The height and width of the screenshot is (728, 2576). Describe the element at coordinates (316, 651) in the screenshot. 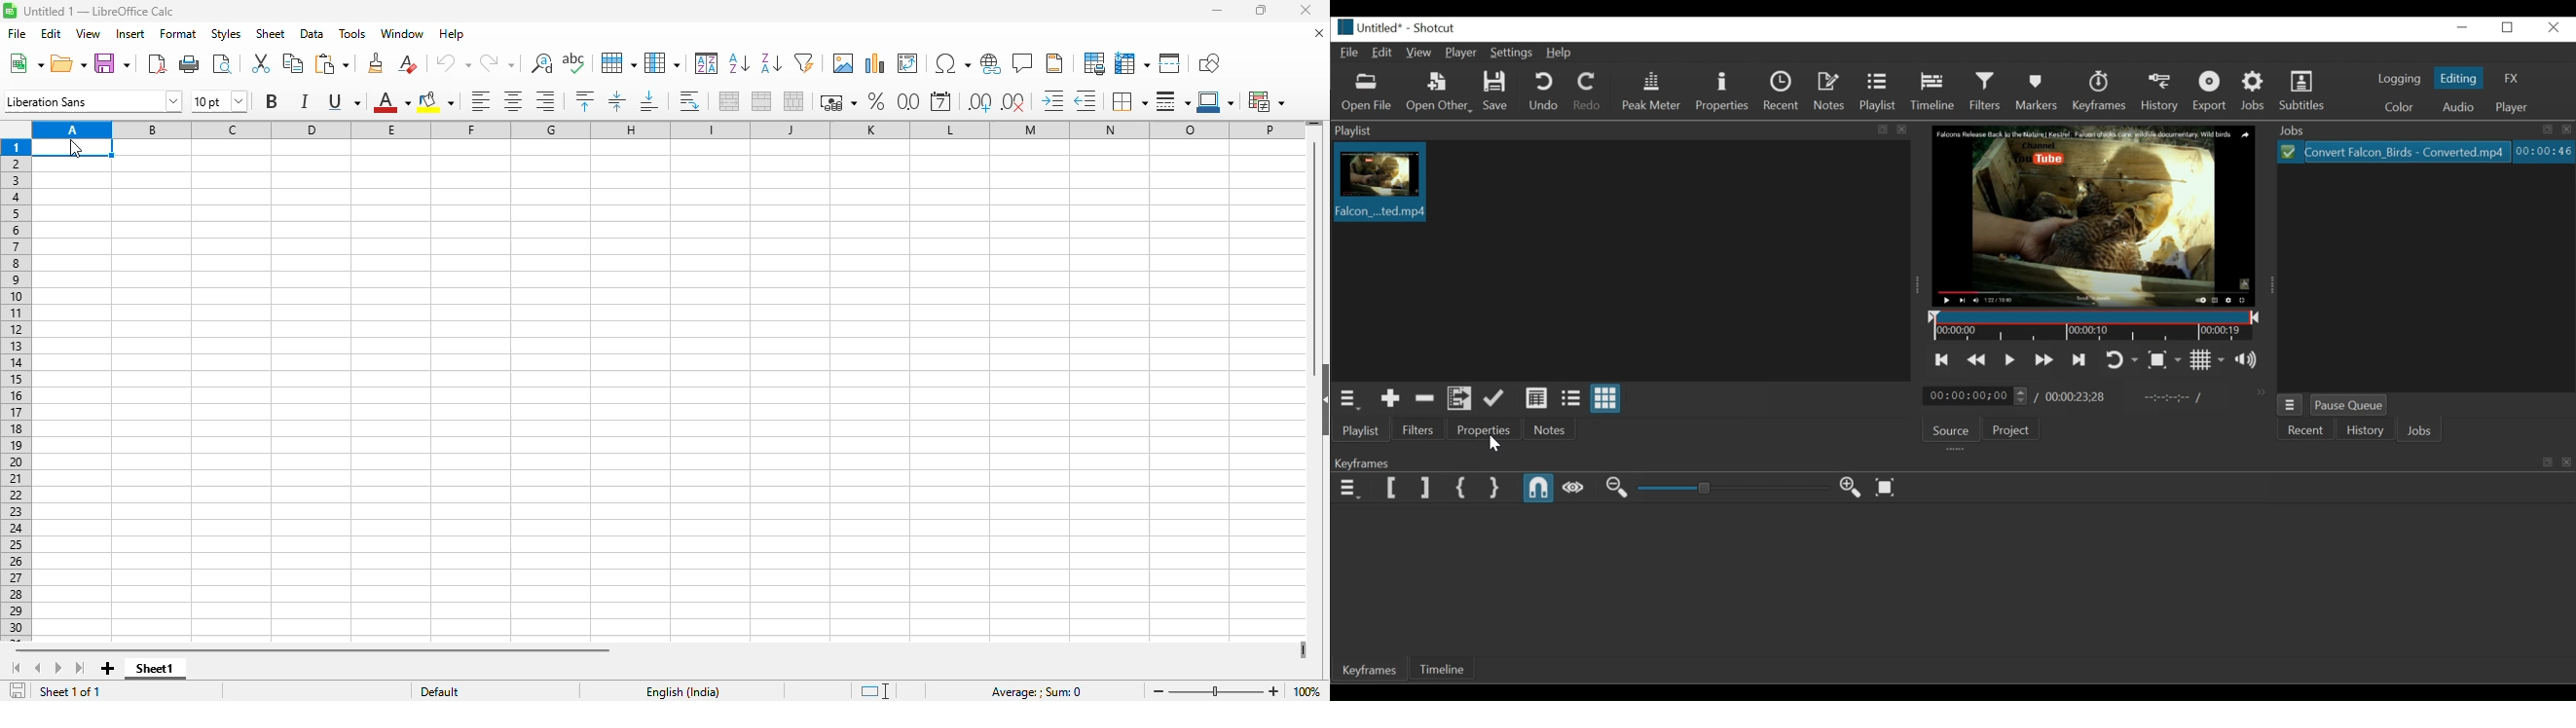

I see `horizontal scroll bar` at that location.